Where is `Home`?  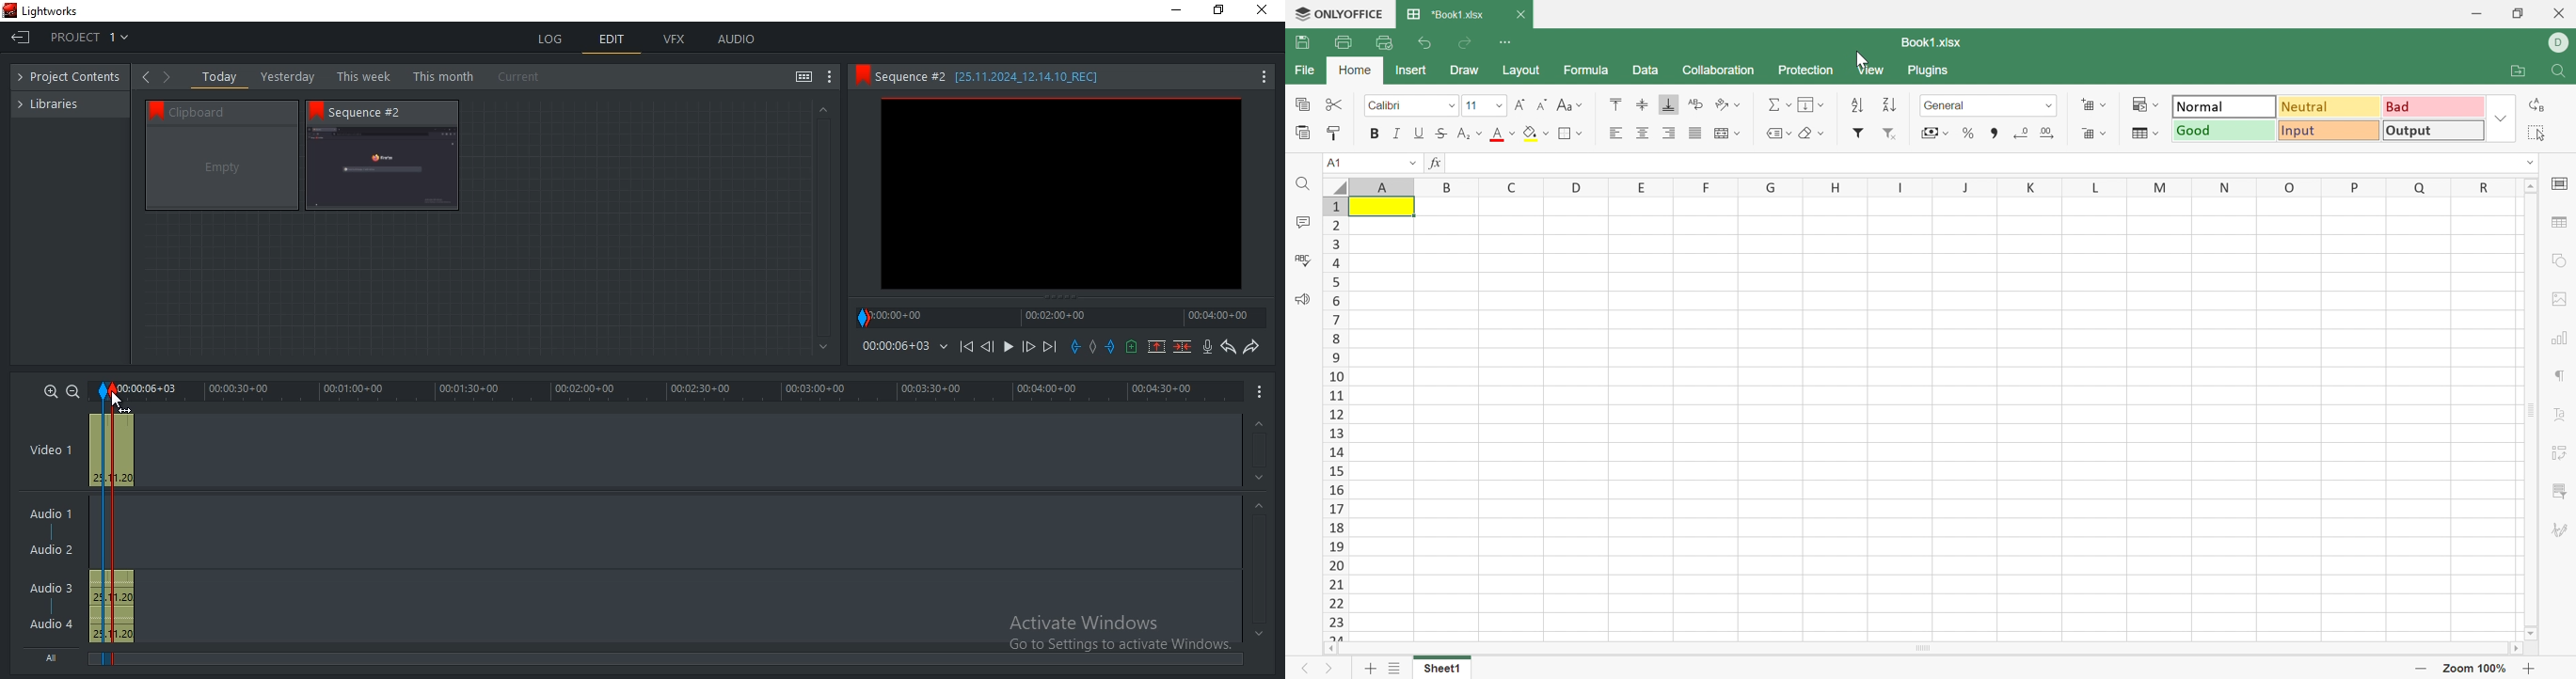
Home is located at coordinates (1355, 68).